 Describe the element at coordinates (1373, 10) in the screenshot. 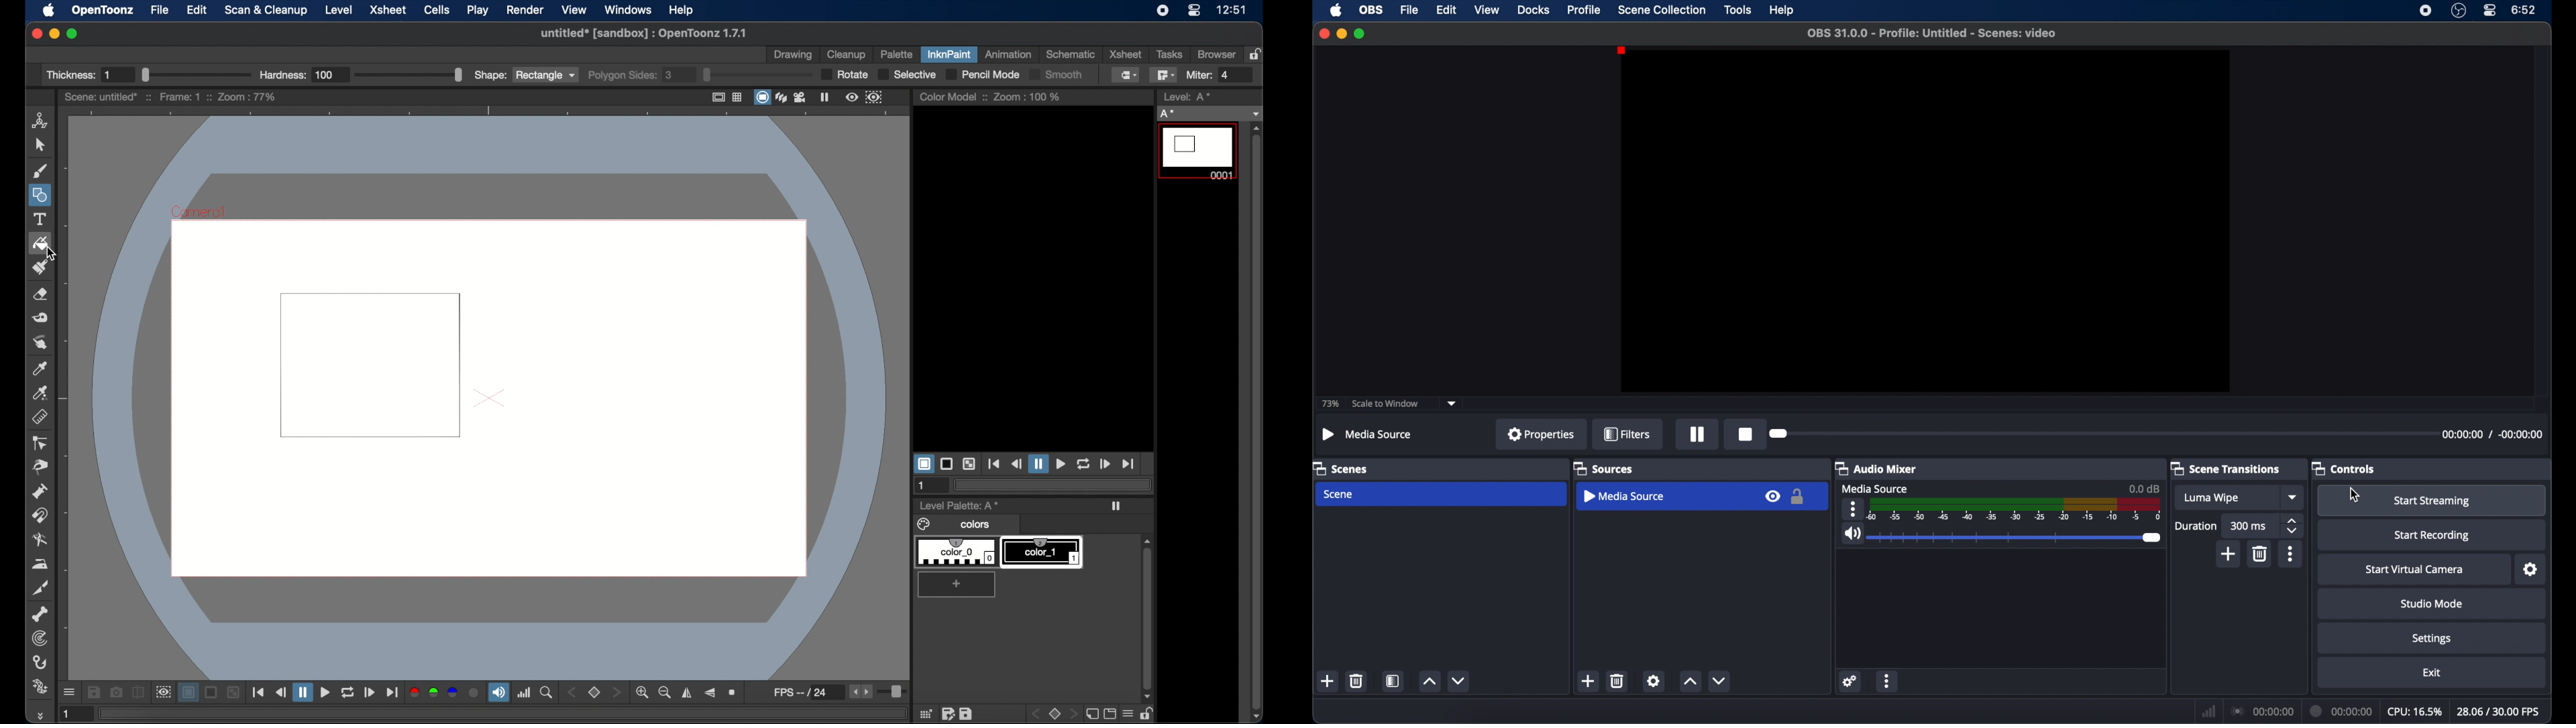

I see `obs` at that location.